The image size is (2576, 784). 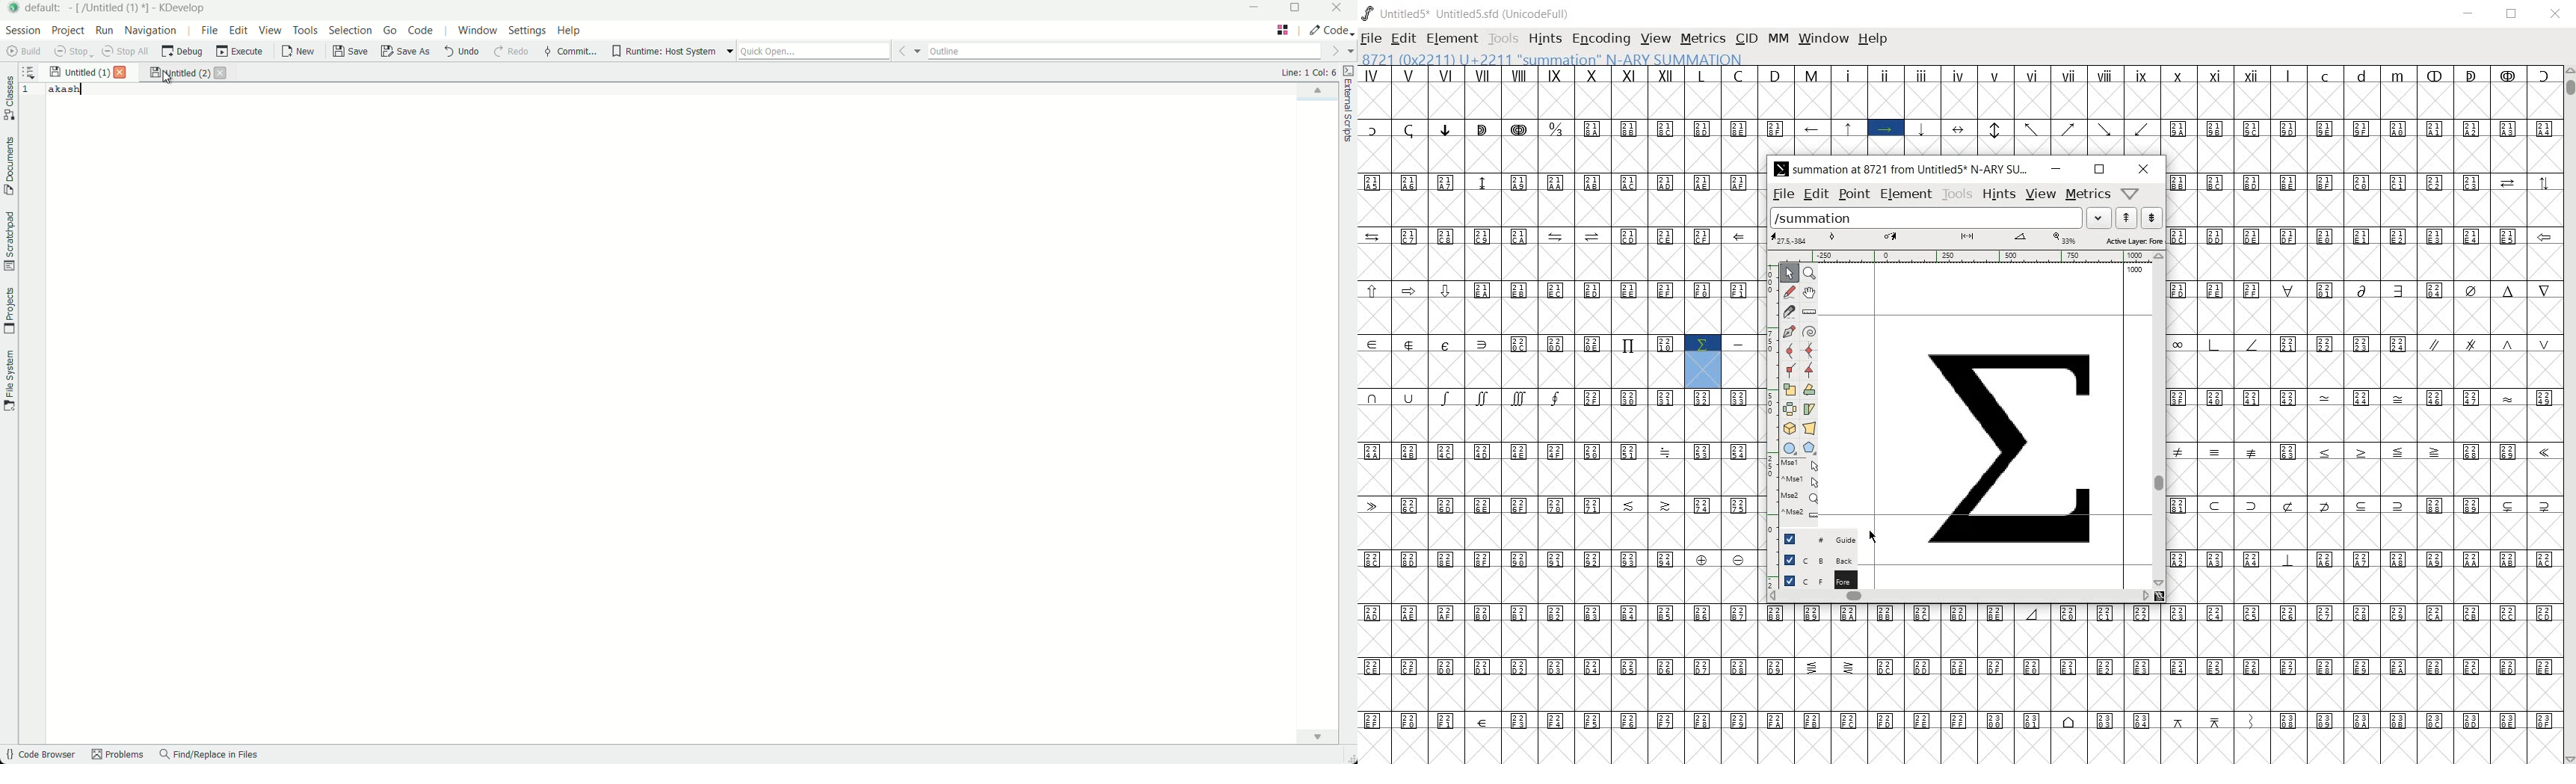 I want to click on sort the opened documents, so click(x=32, y=73).